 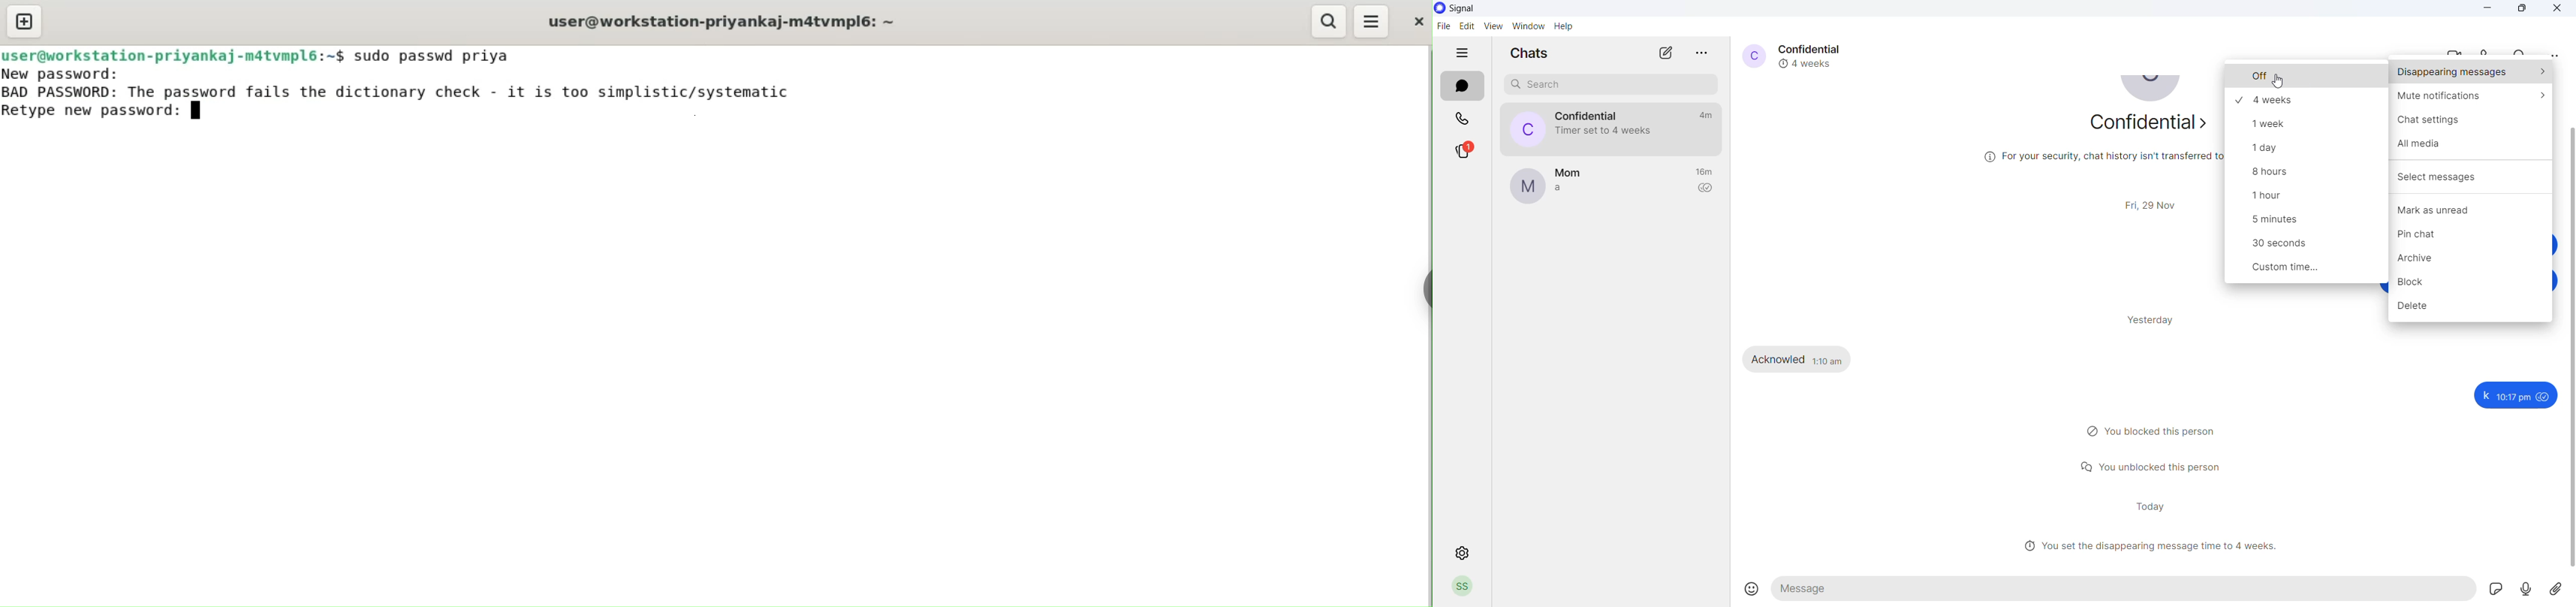 I want to click on calls, so click(x=2492, y=50).